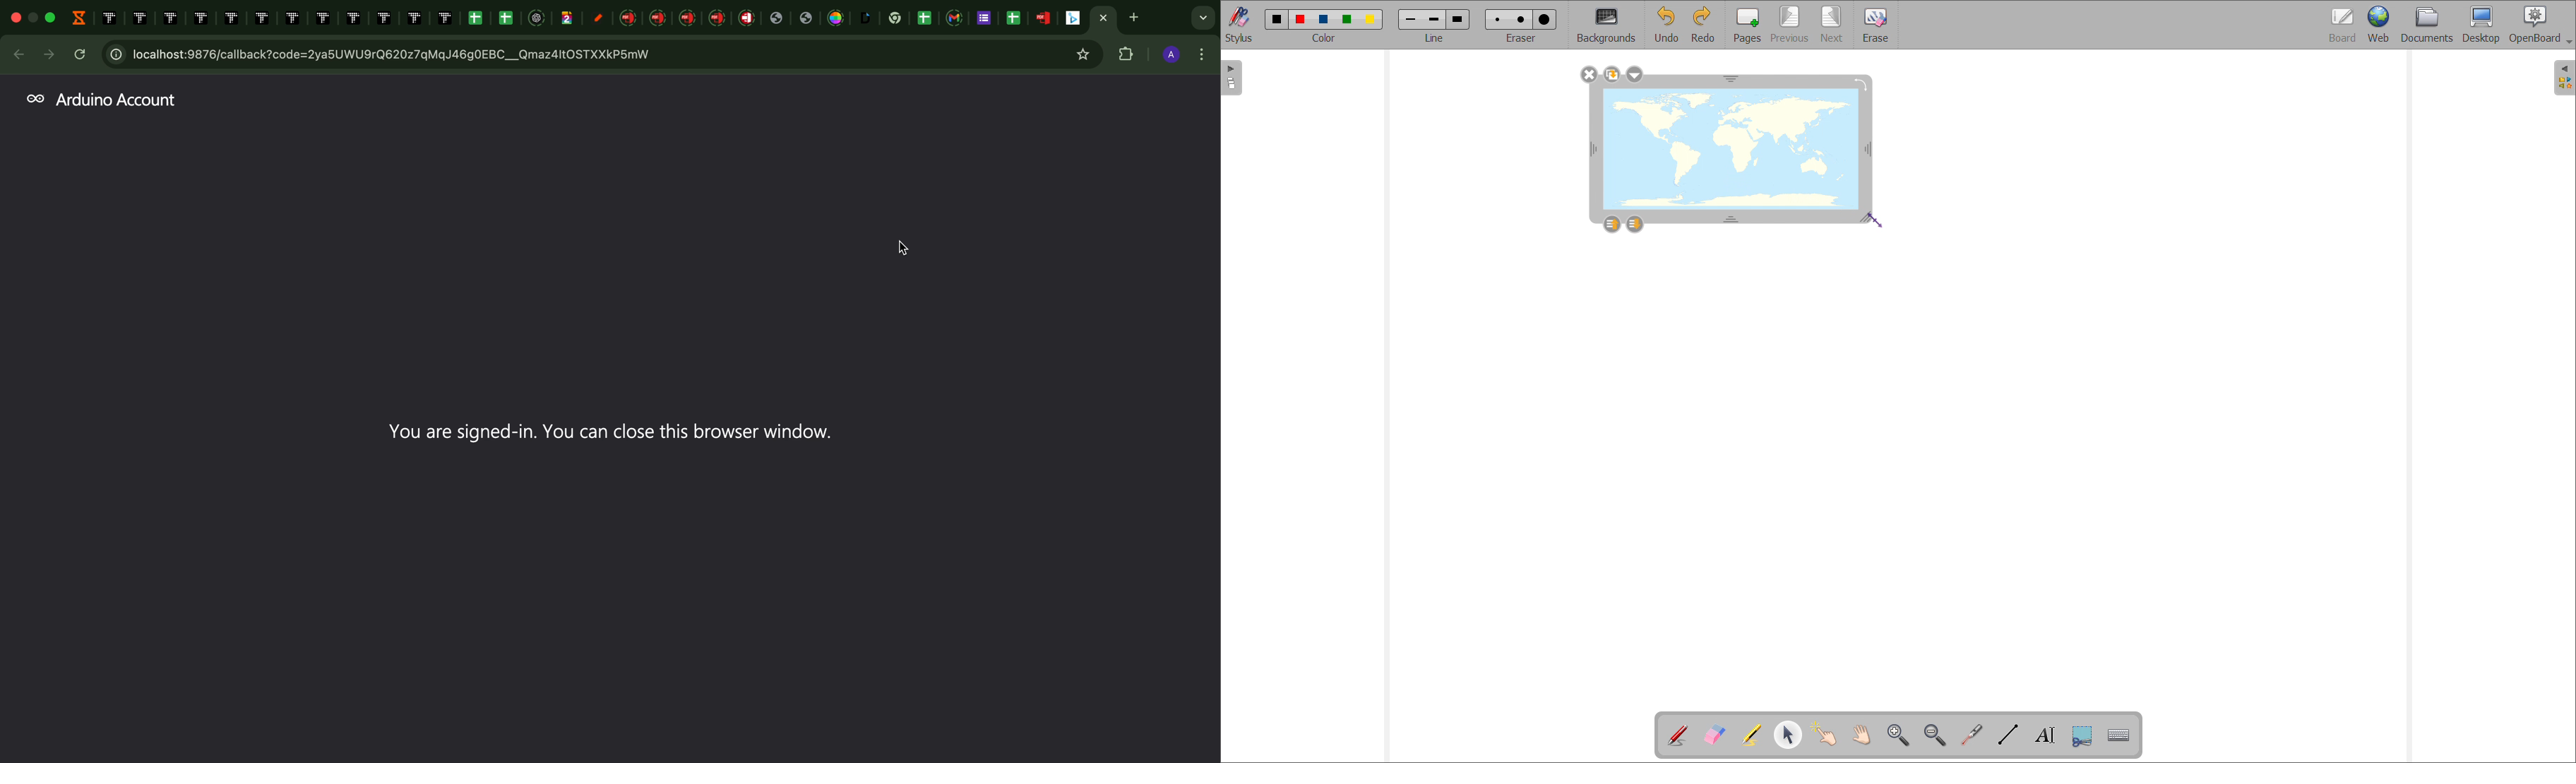 This screenshot has height=784, width=2576. I want to click on board, so click(2342, 25).